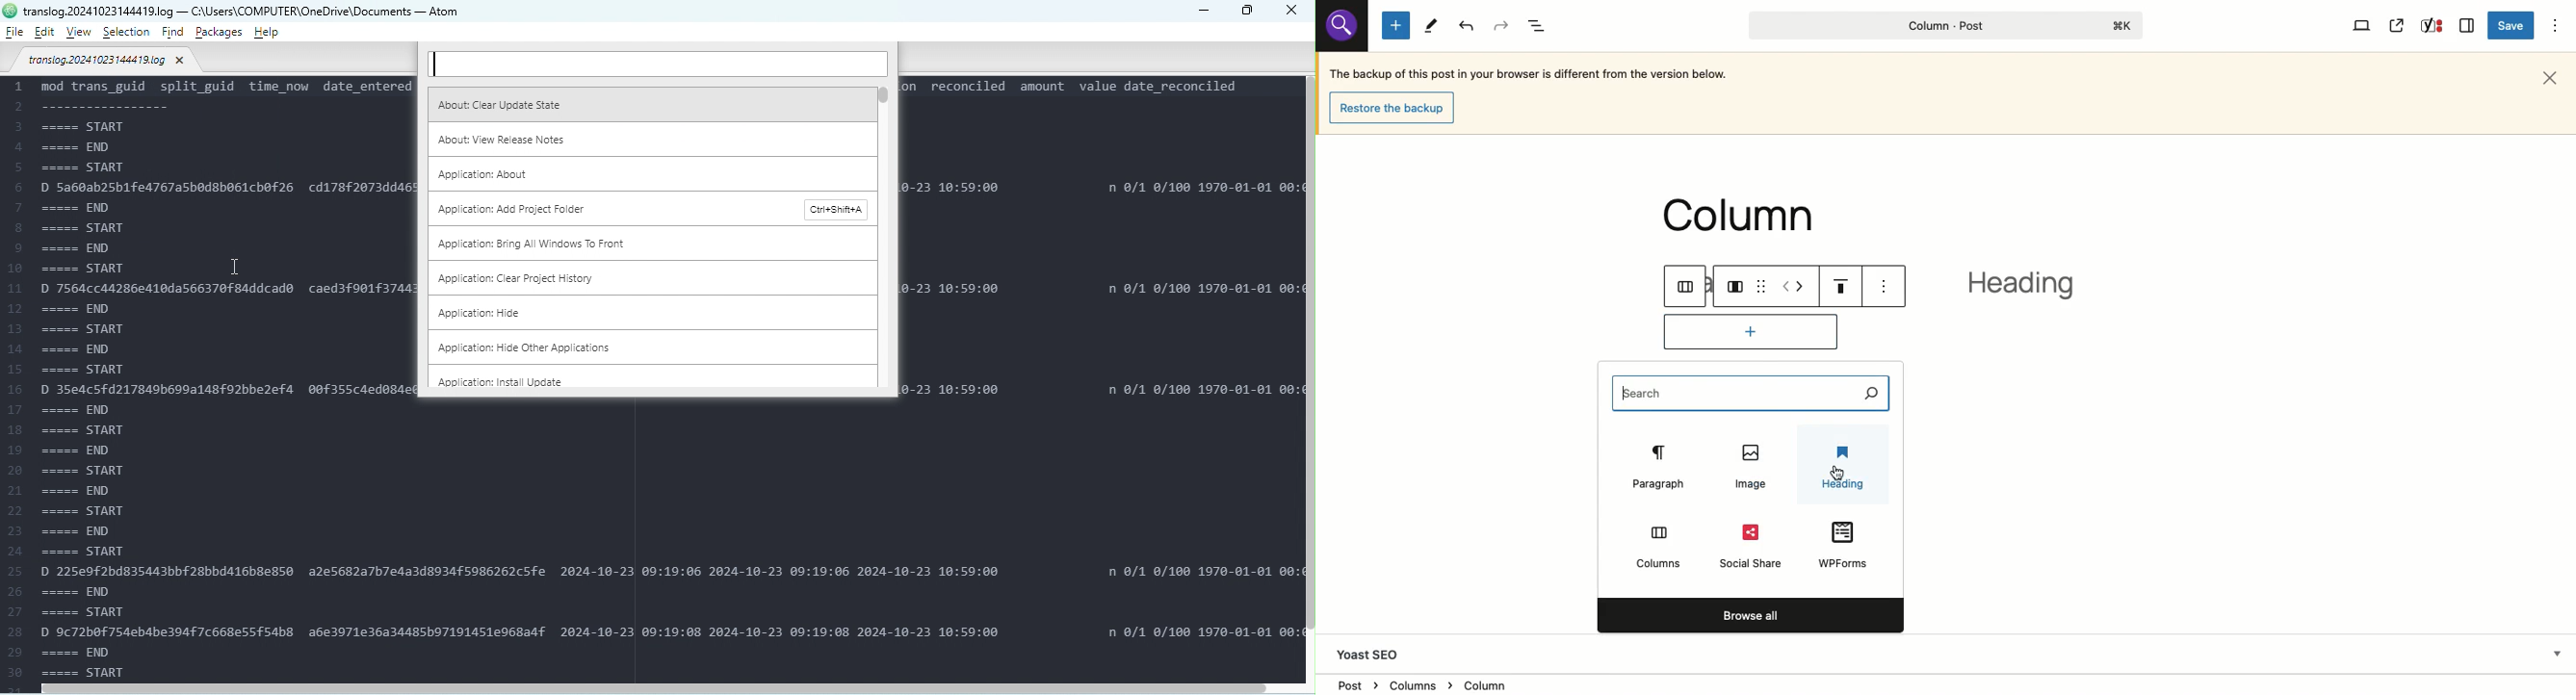  I want to click on Application: Clear project history, so click(644, 278).